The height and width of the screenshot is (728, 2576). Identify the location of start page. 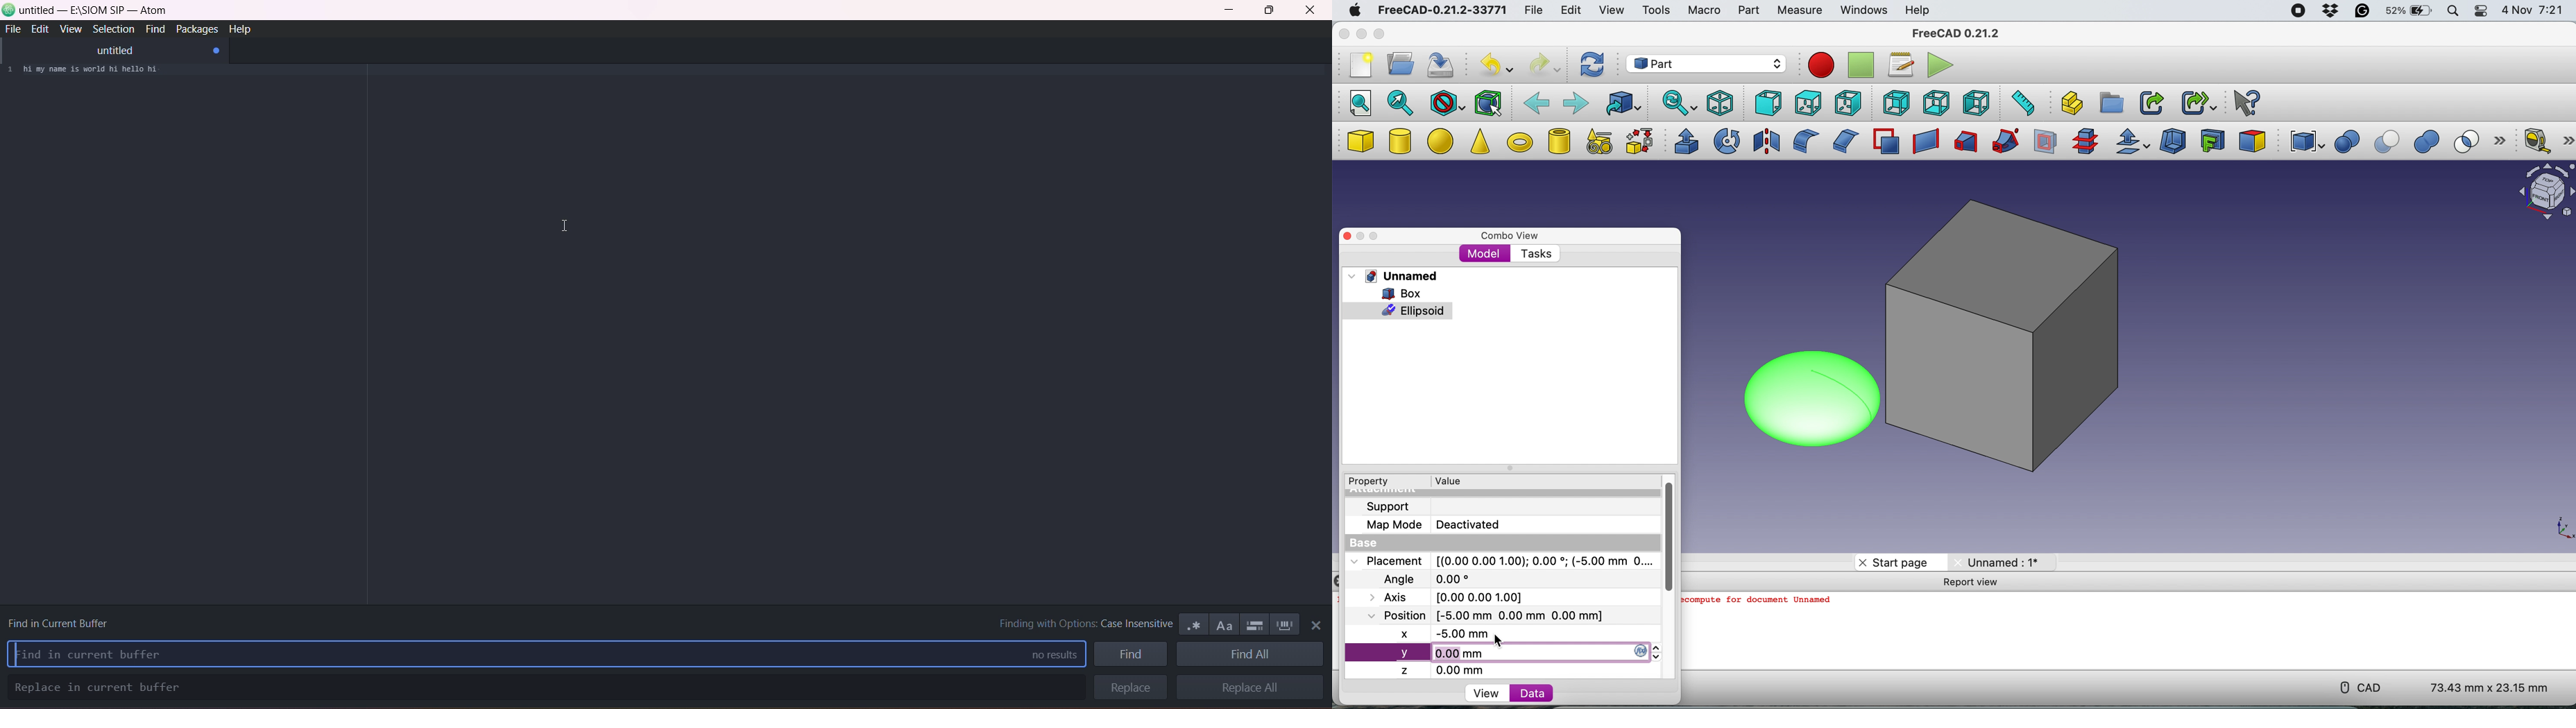
(1893, 562).